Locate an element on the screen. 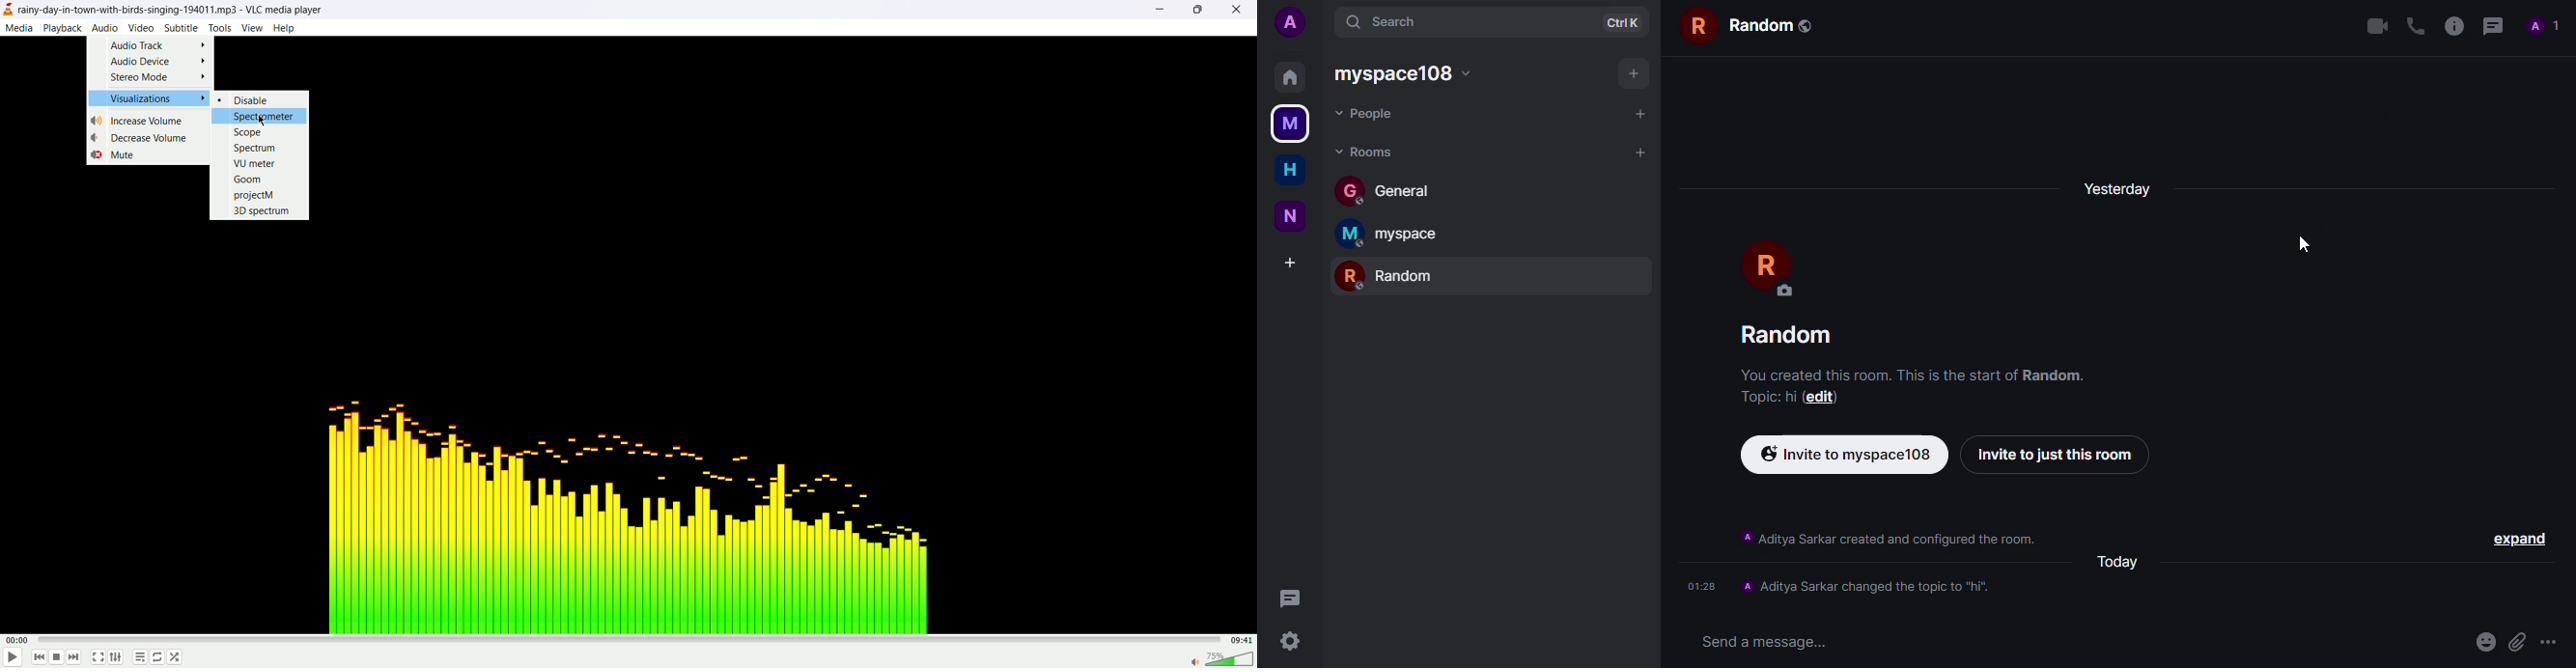 The image size is (2576, 672). edit is located at coordinates (1821, 397).